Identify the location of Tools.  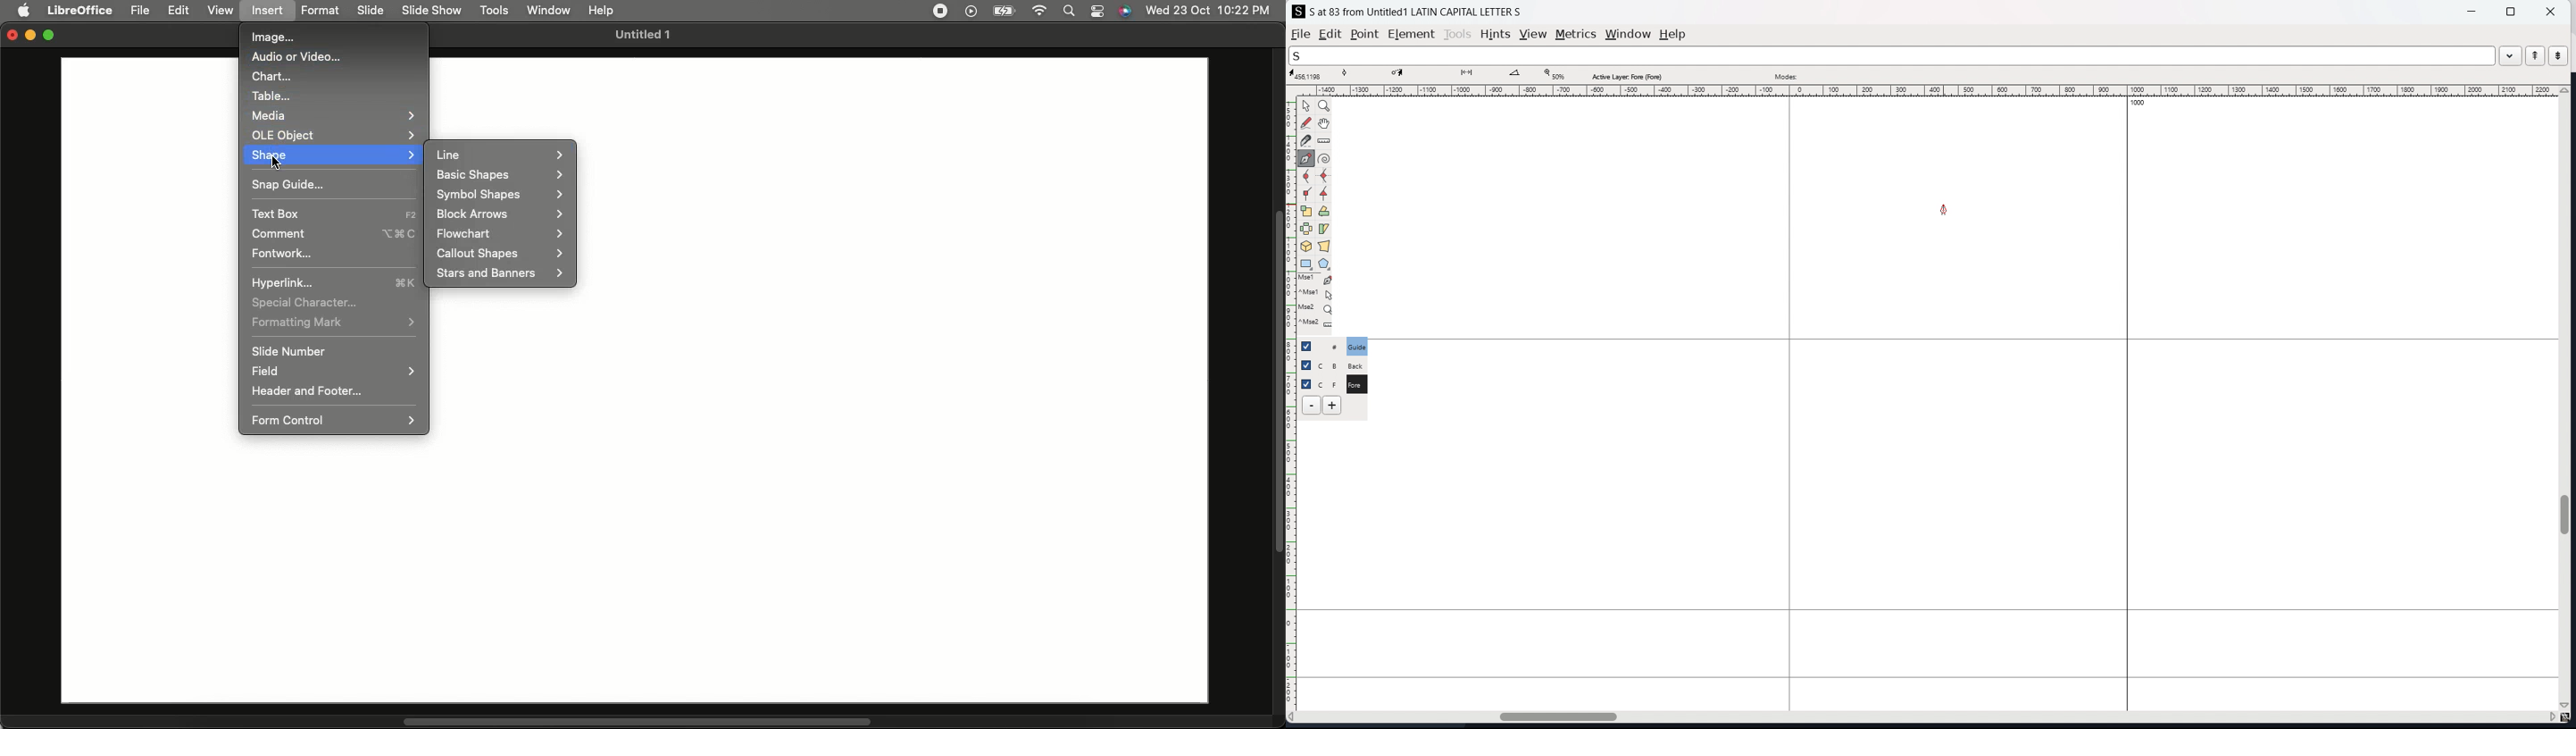
(496, 11).